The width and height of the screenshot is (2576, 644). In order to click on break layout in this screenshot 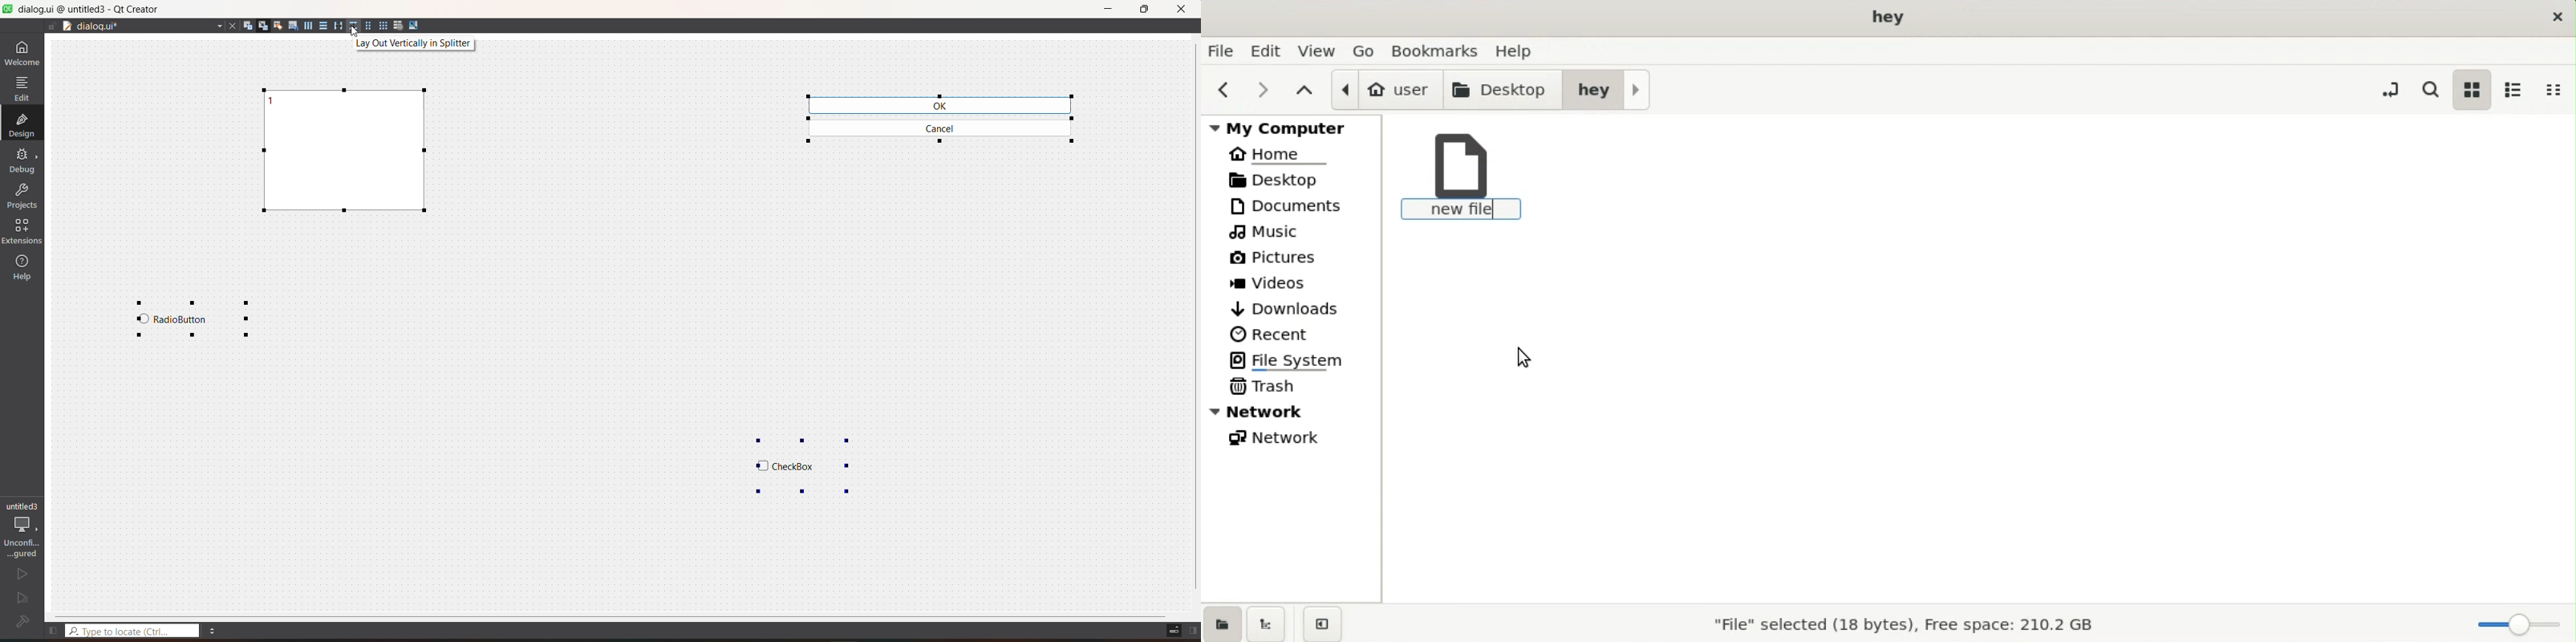, I will do `click(398, 26)`.